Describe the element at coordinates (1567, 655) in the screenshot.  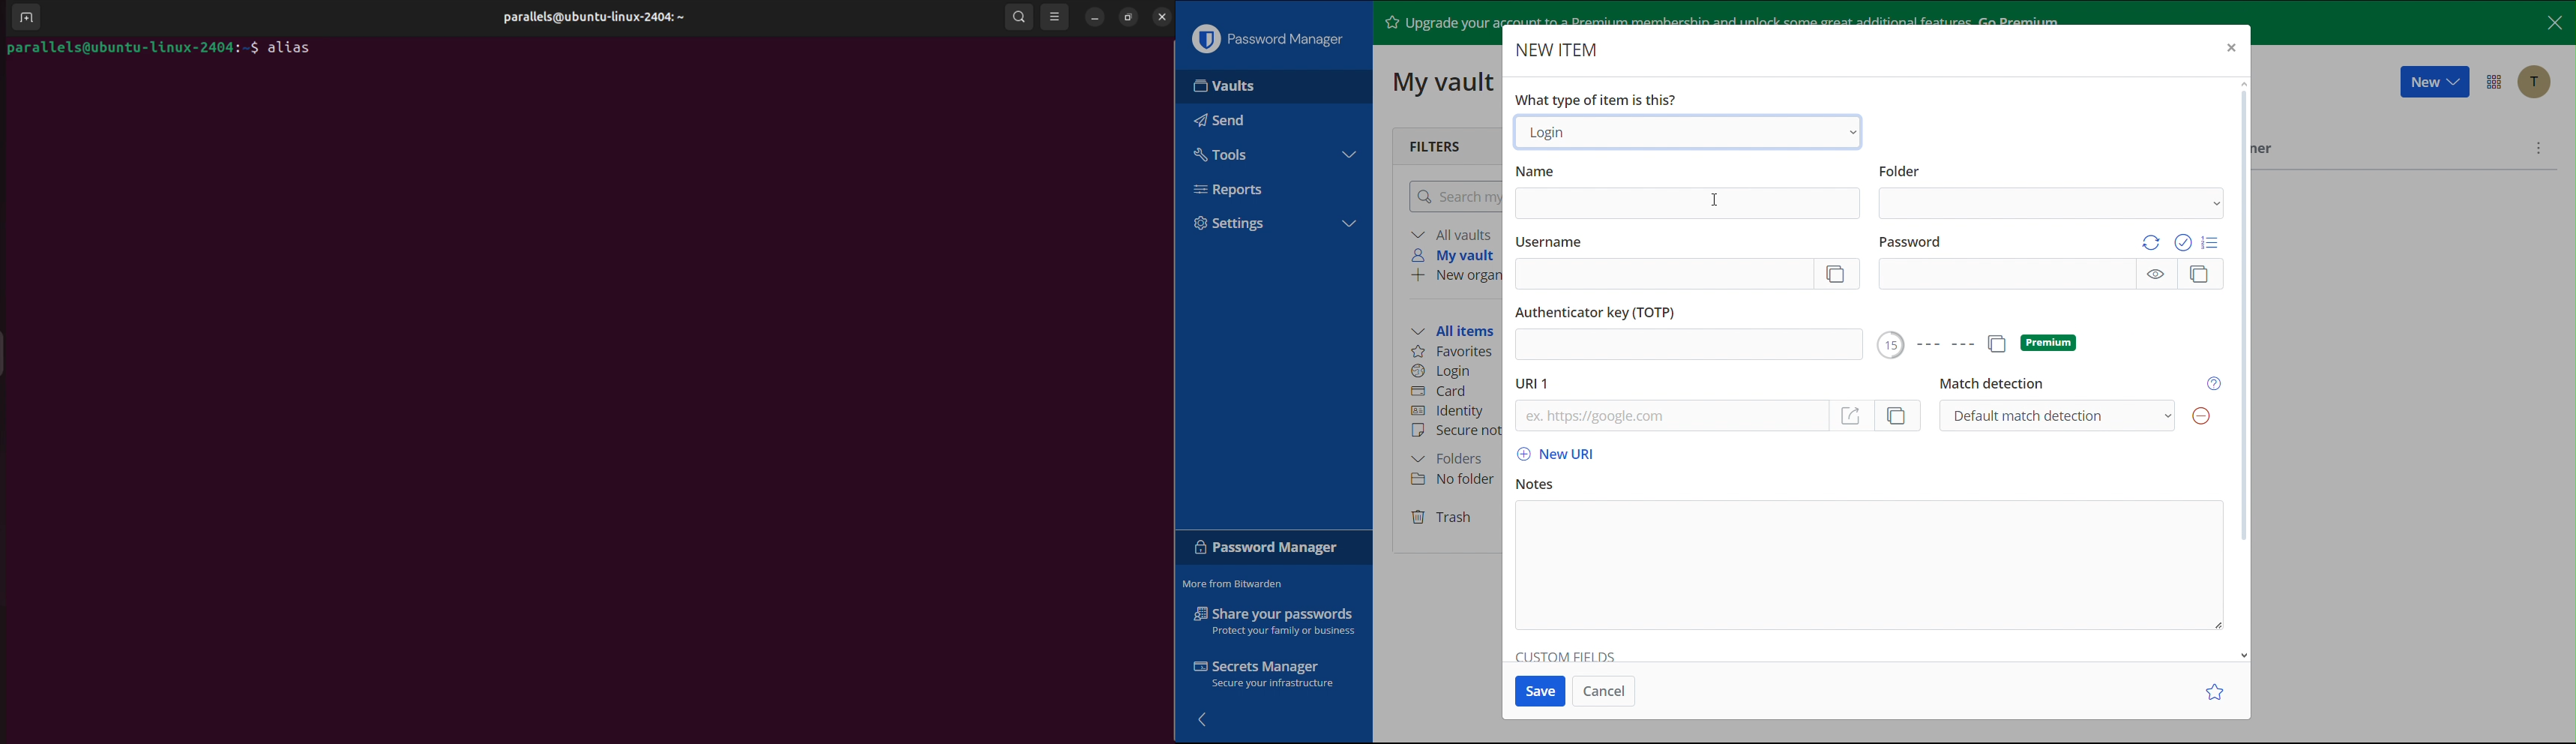
I see `Custom Fields` at that location.